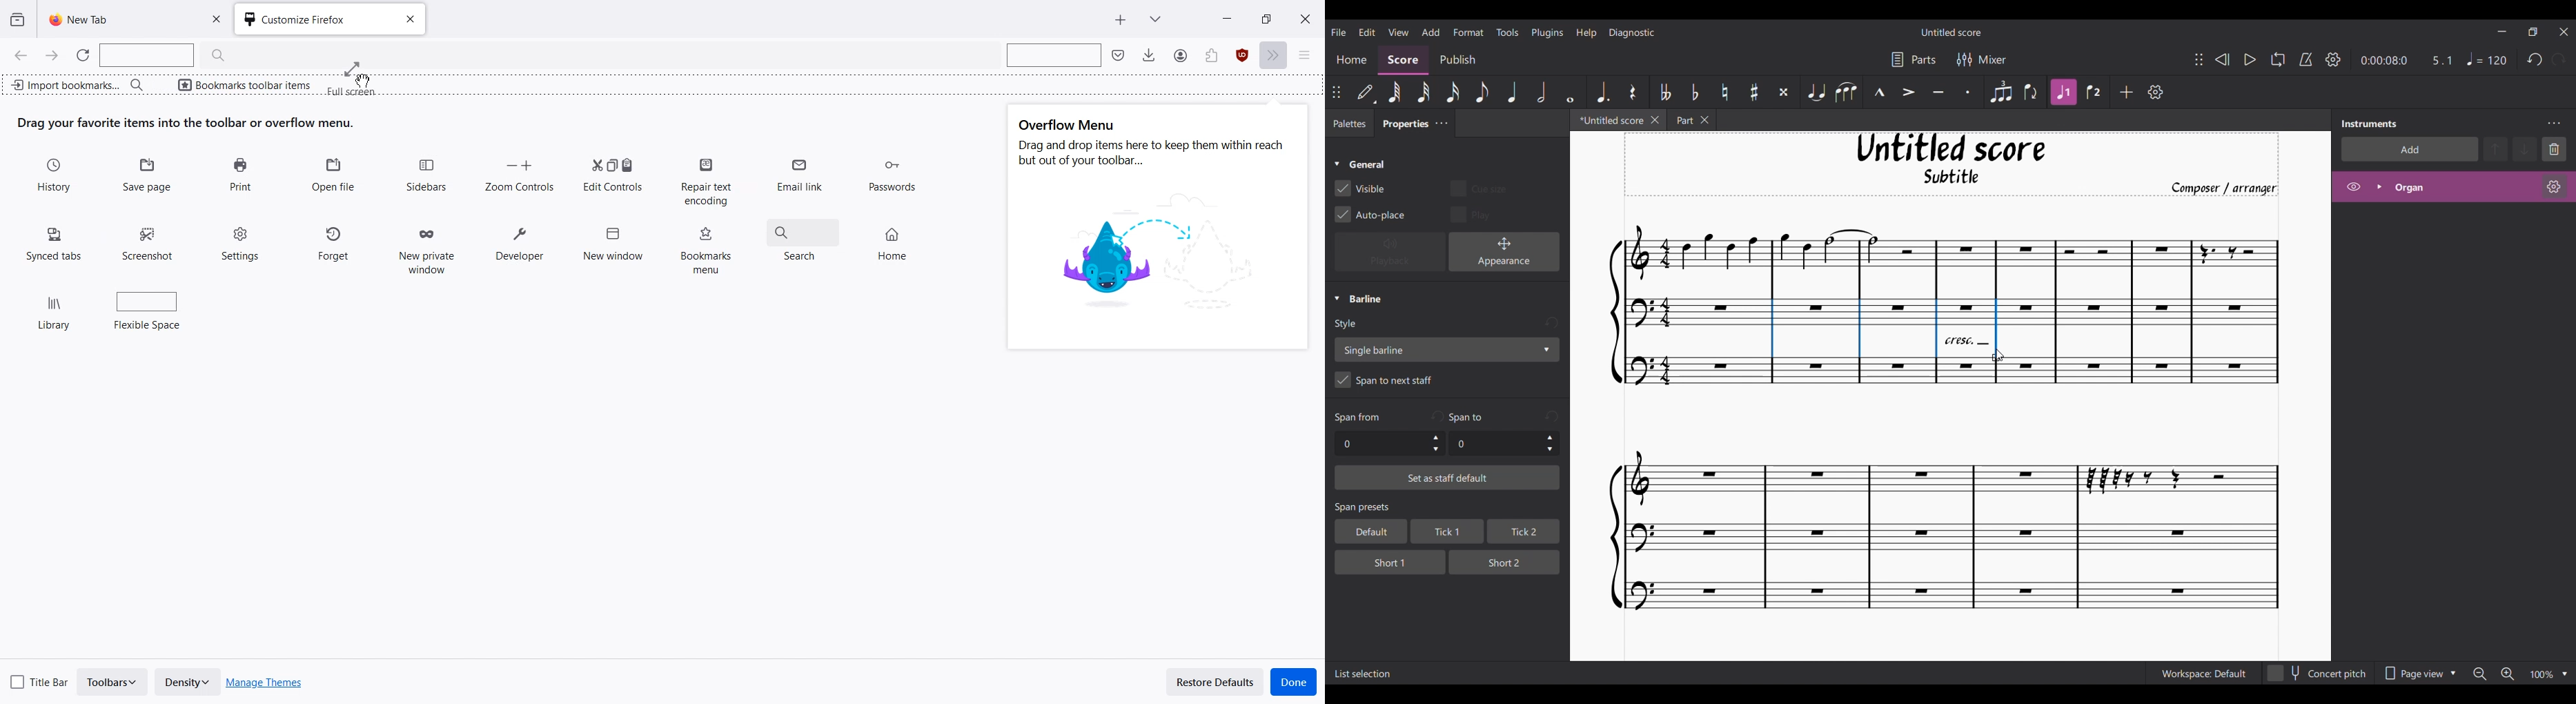 The width and height of the screenshot is (2576, 728). What do you see at coordinates (1121, 20) in the screenshot?
I see `New Tab` at bounding box center [1121, 20].